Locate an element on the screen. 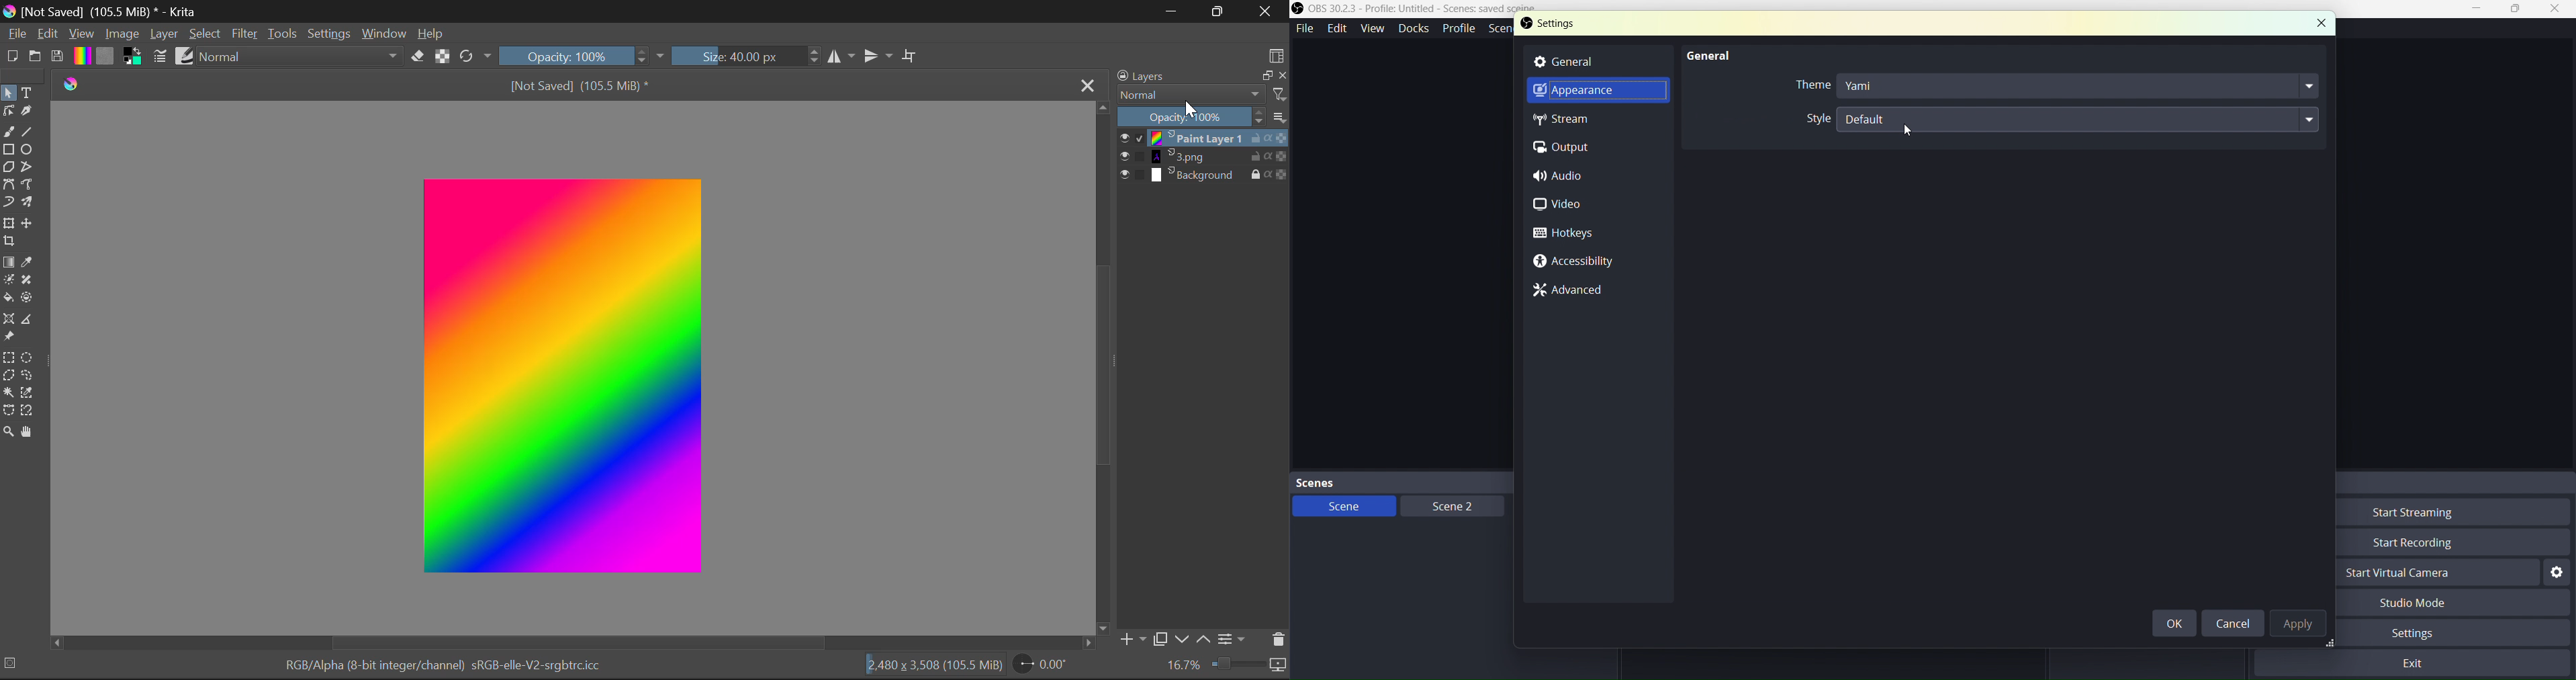 This screenshot has height=700, width=2576. Appereance is located at coordinates (1590, 93).